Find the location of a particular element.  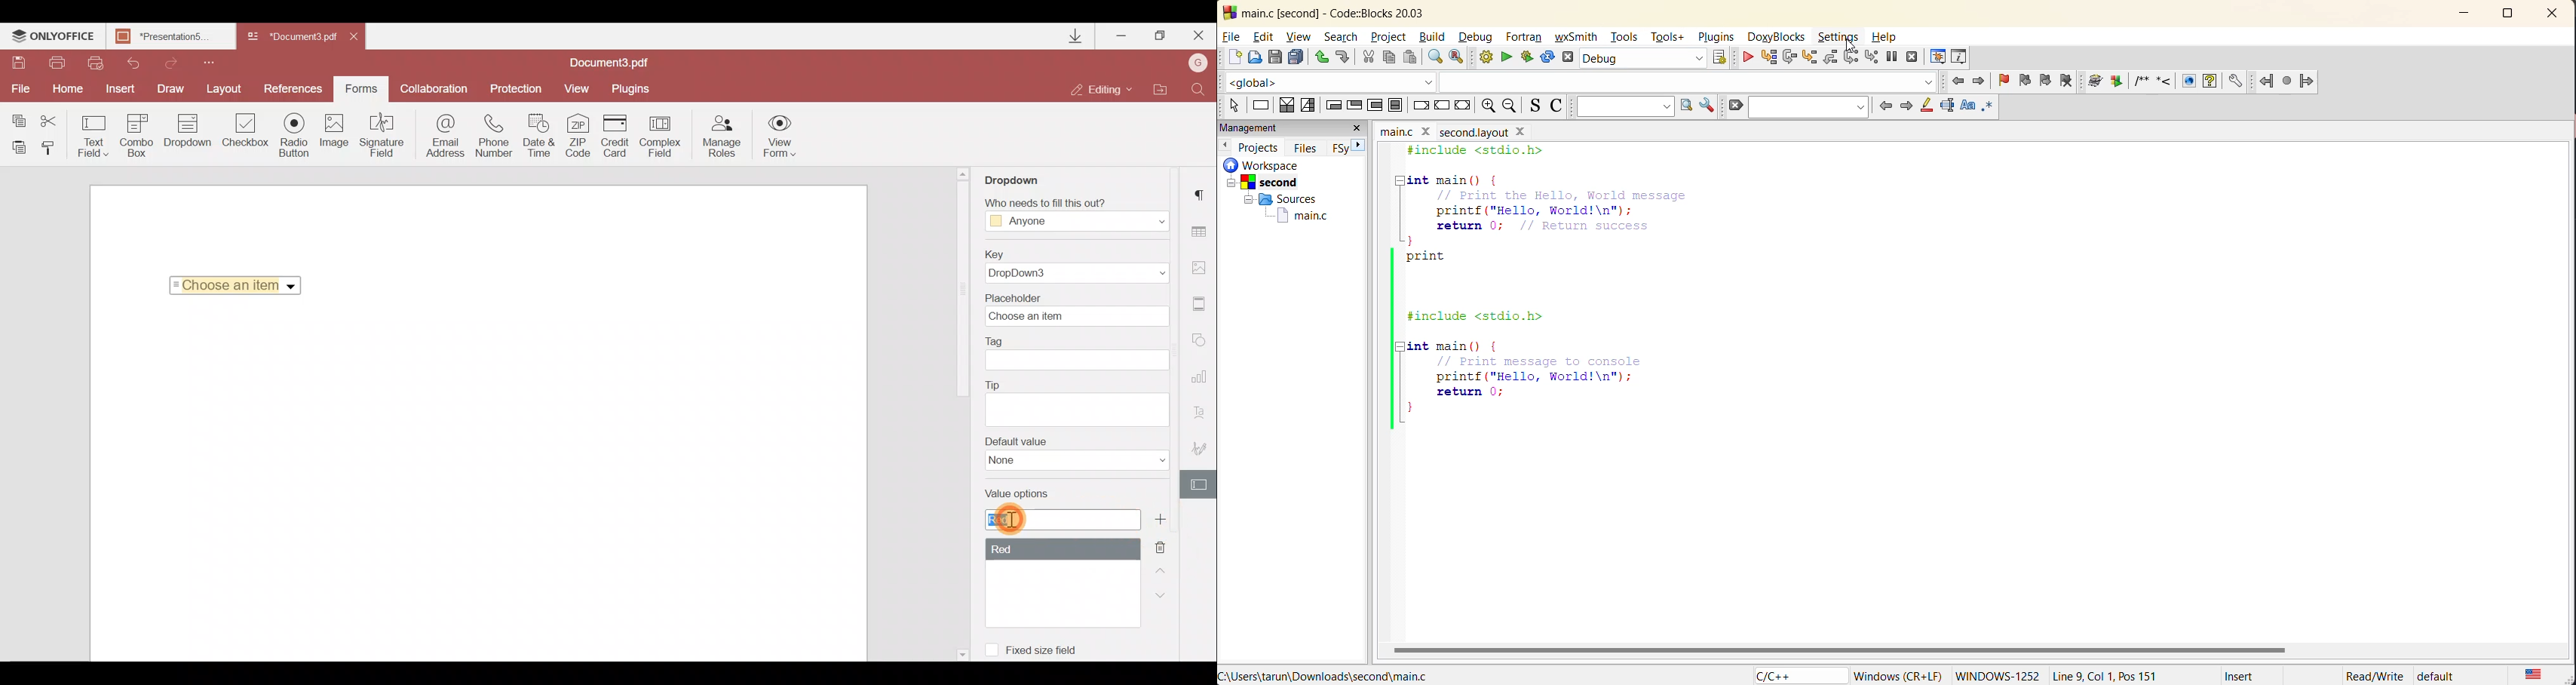

plugins is located at coordinates (1716, 37).